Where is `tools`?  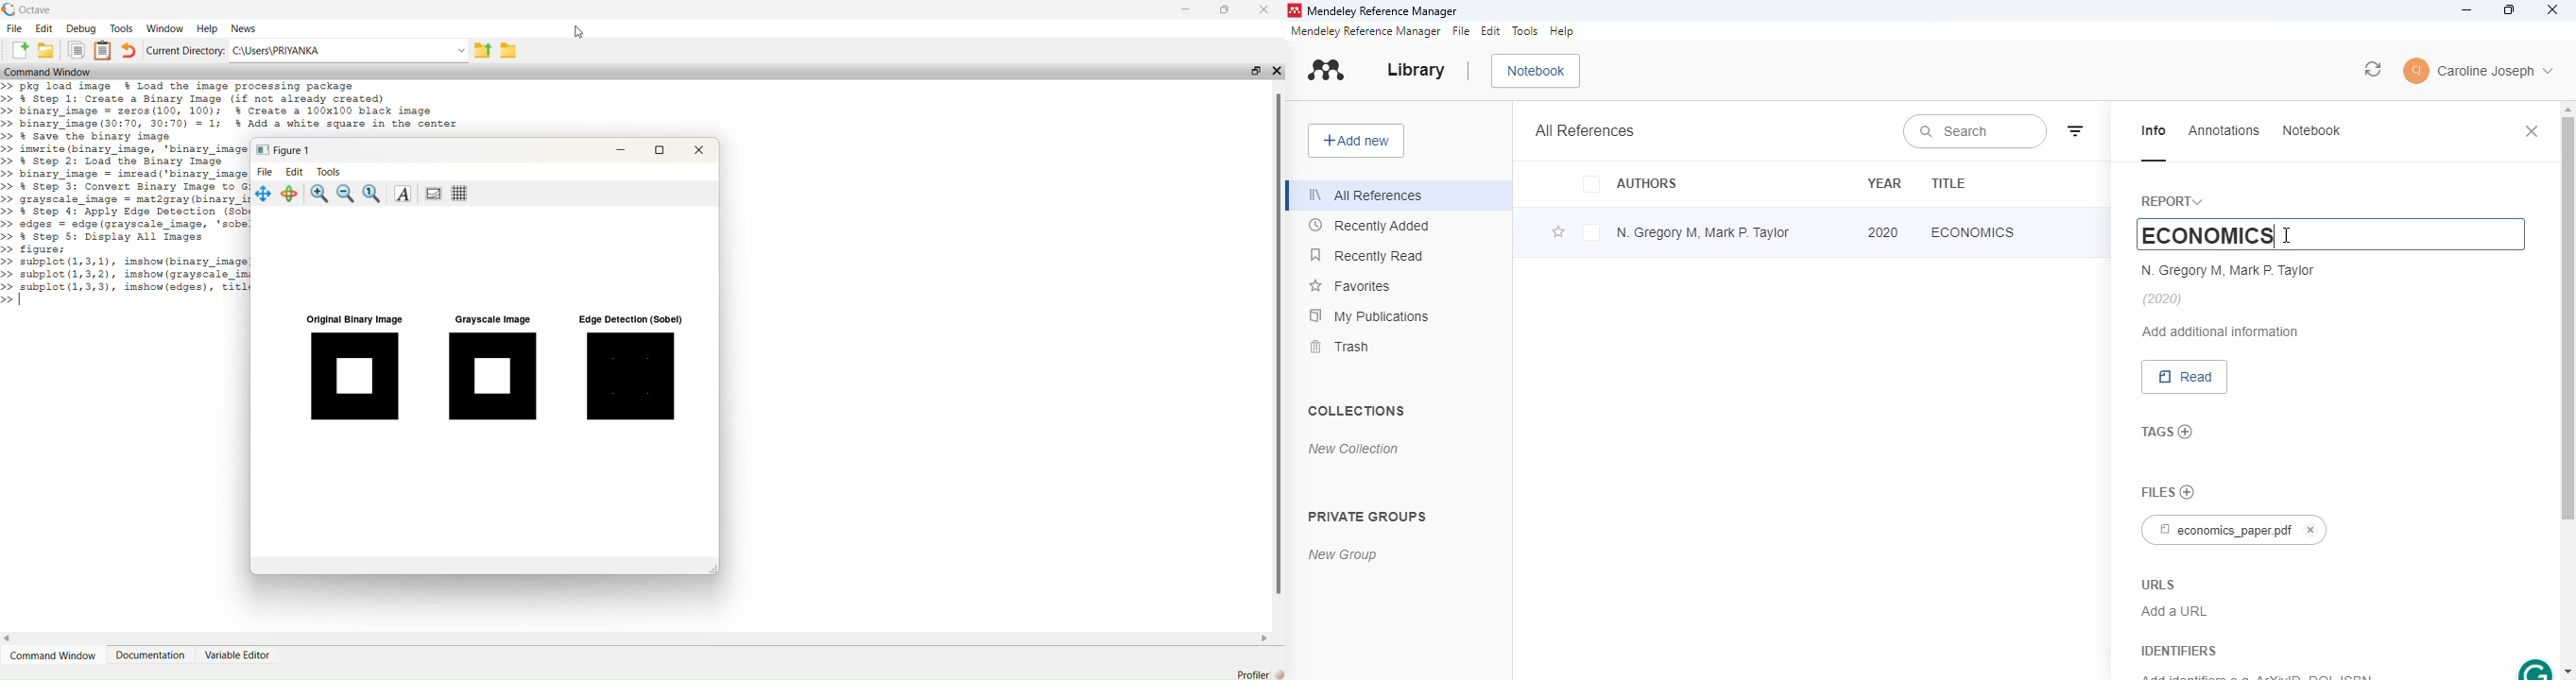 tools is located at coordinates (329, 171).